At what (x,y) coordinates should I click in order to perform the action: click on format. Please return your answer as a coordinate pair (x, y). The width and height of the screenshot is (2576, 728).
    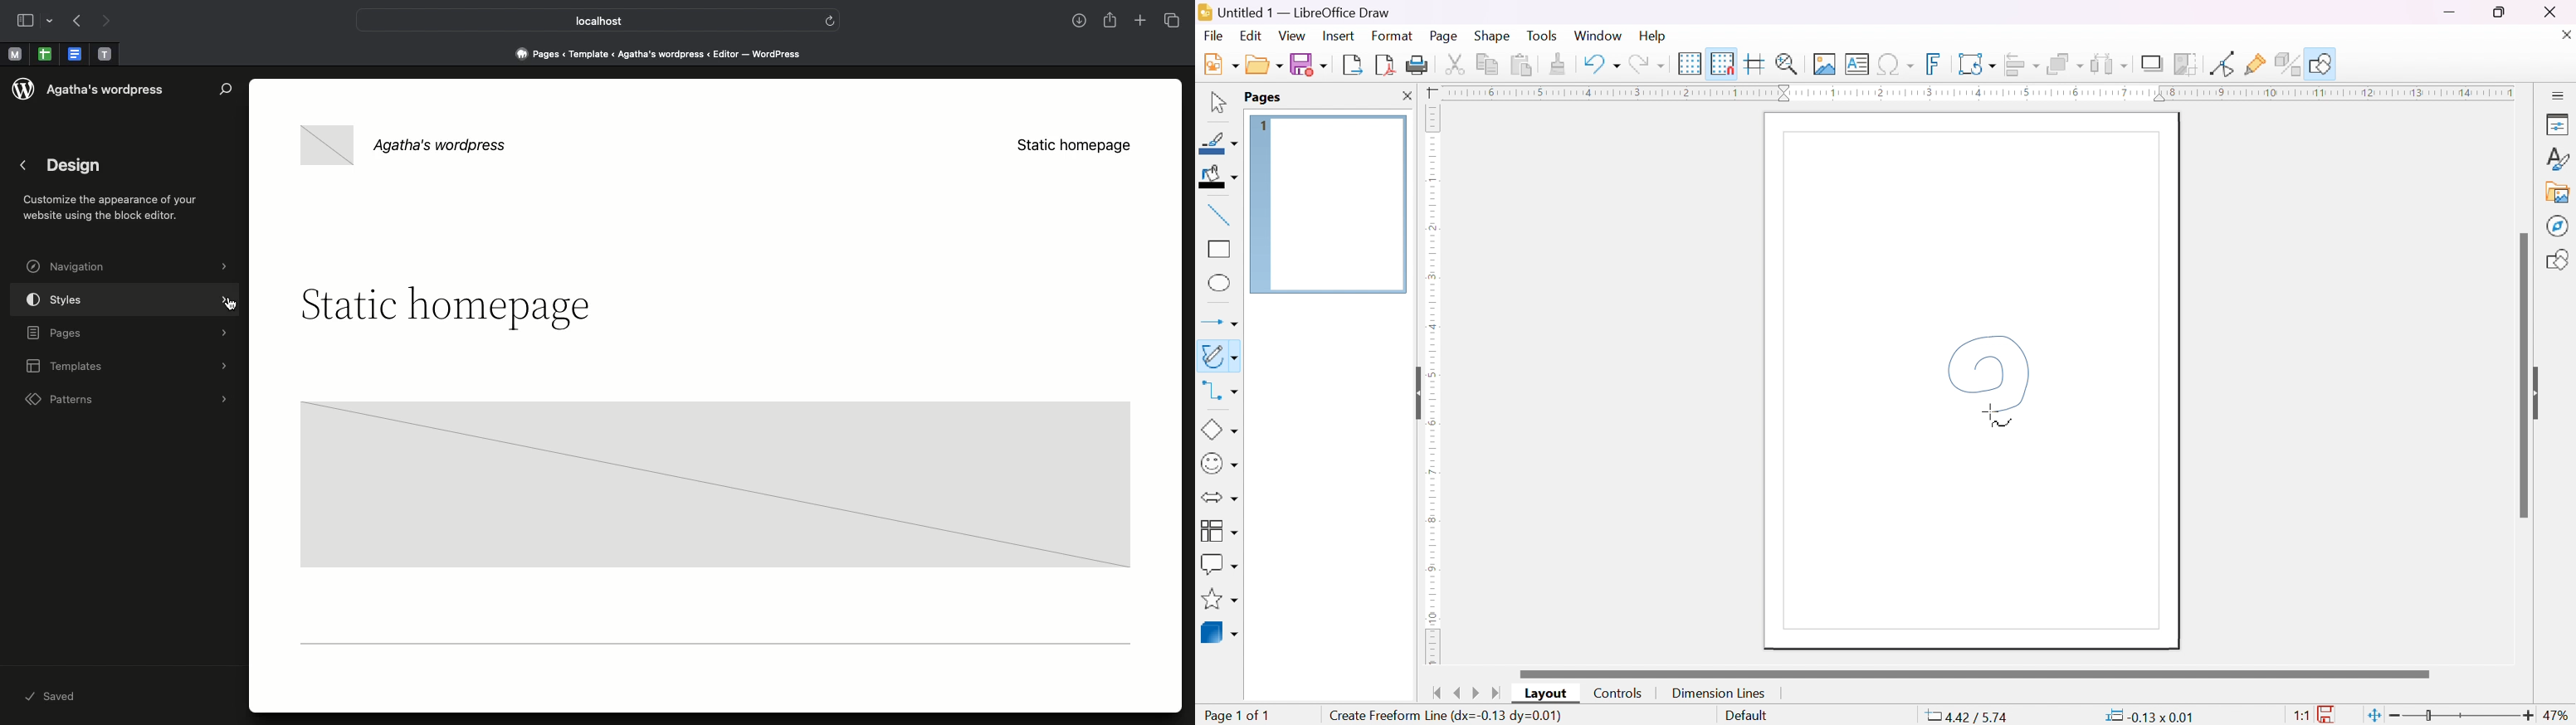
    Looking at the image, I should click on (1393, 35).